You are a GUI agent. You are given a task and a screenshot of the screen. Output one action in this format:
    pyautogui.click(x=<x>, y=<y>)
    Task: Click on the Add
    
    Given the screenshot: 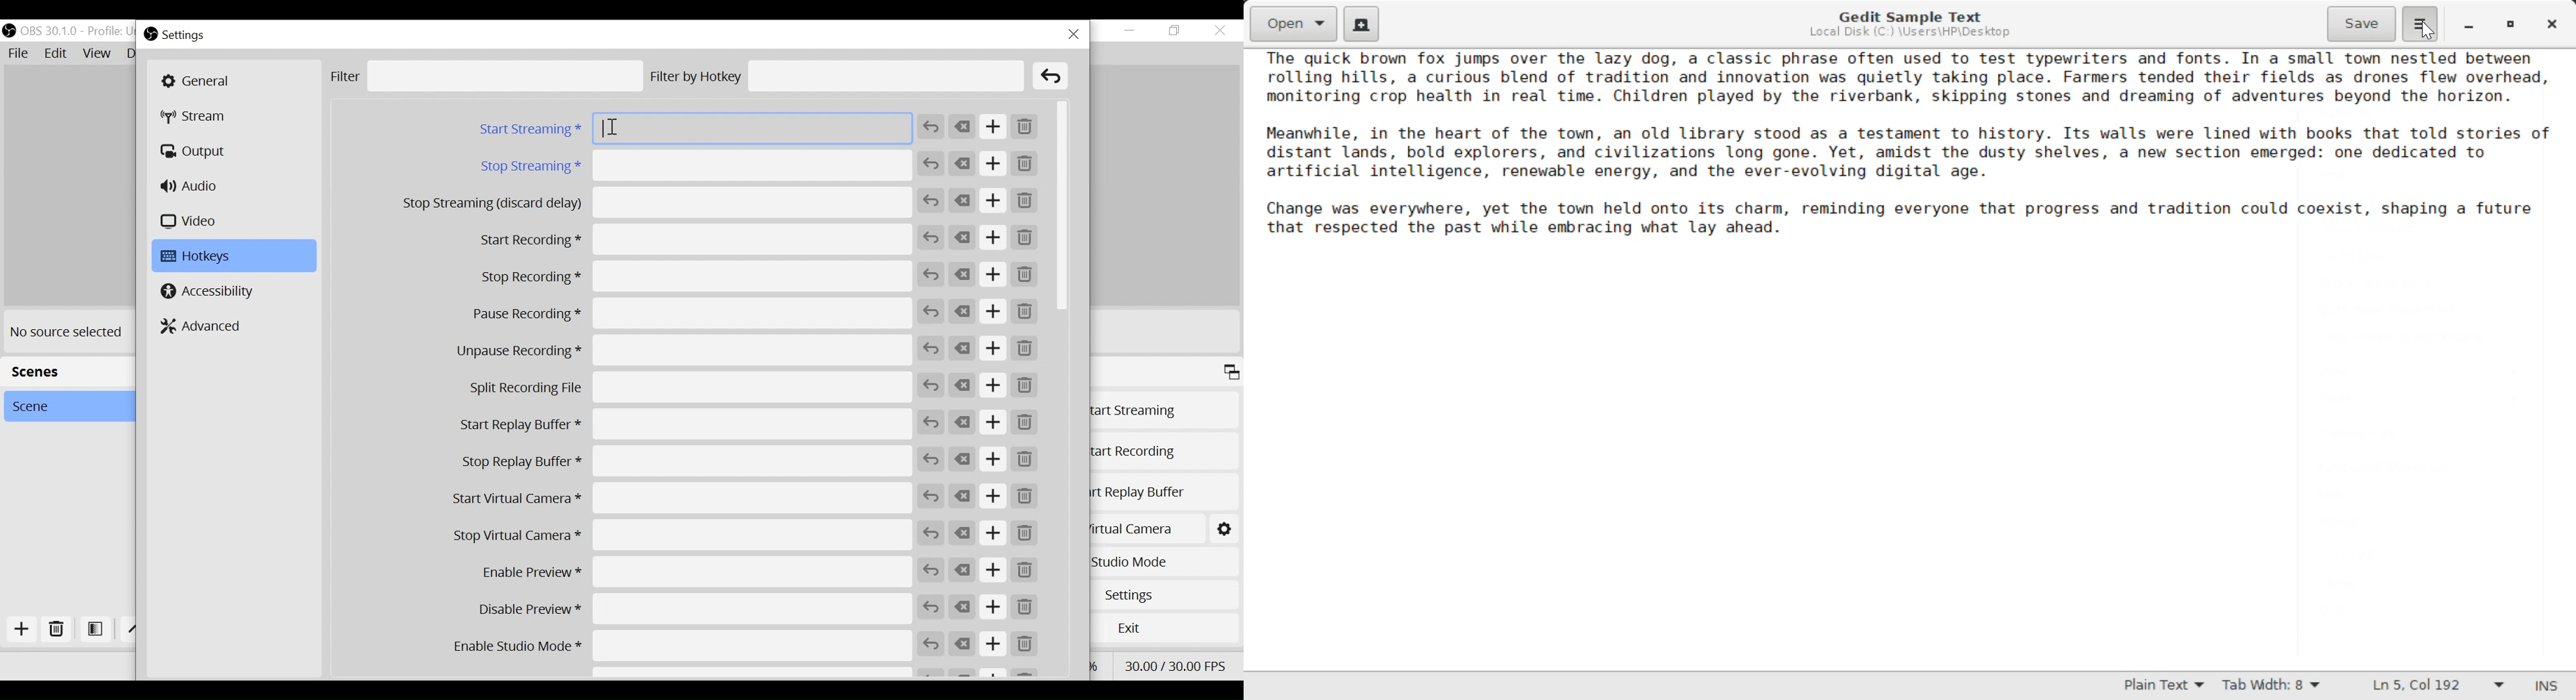 What is the action you would take?
    pyautogui.click(x=996, y=237)
    